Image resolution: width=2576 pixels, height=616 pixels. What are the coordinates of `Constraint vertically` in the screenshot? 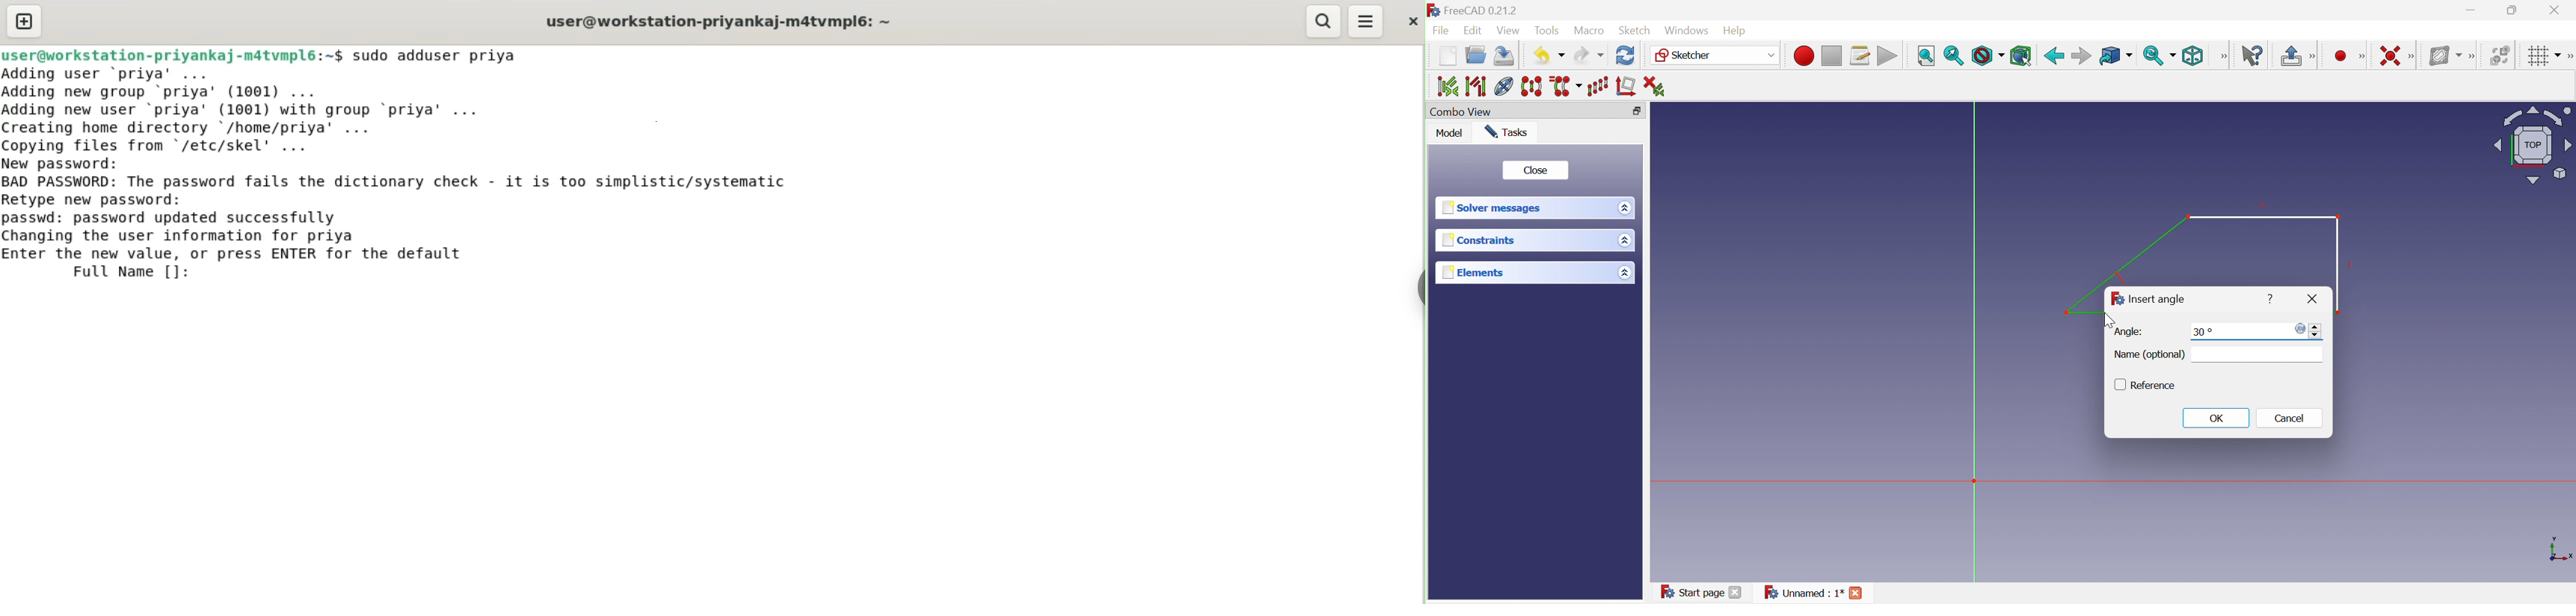 It's located at (2344, 55).